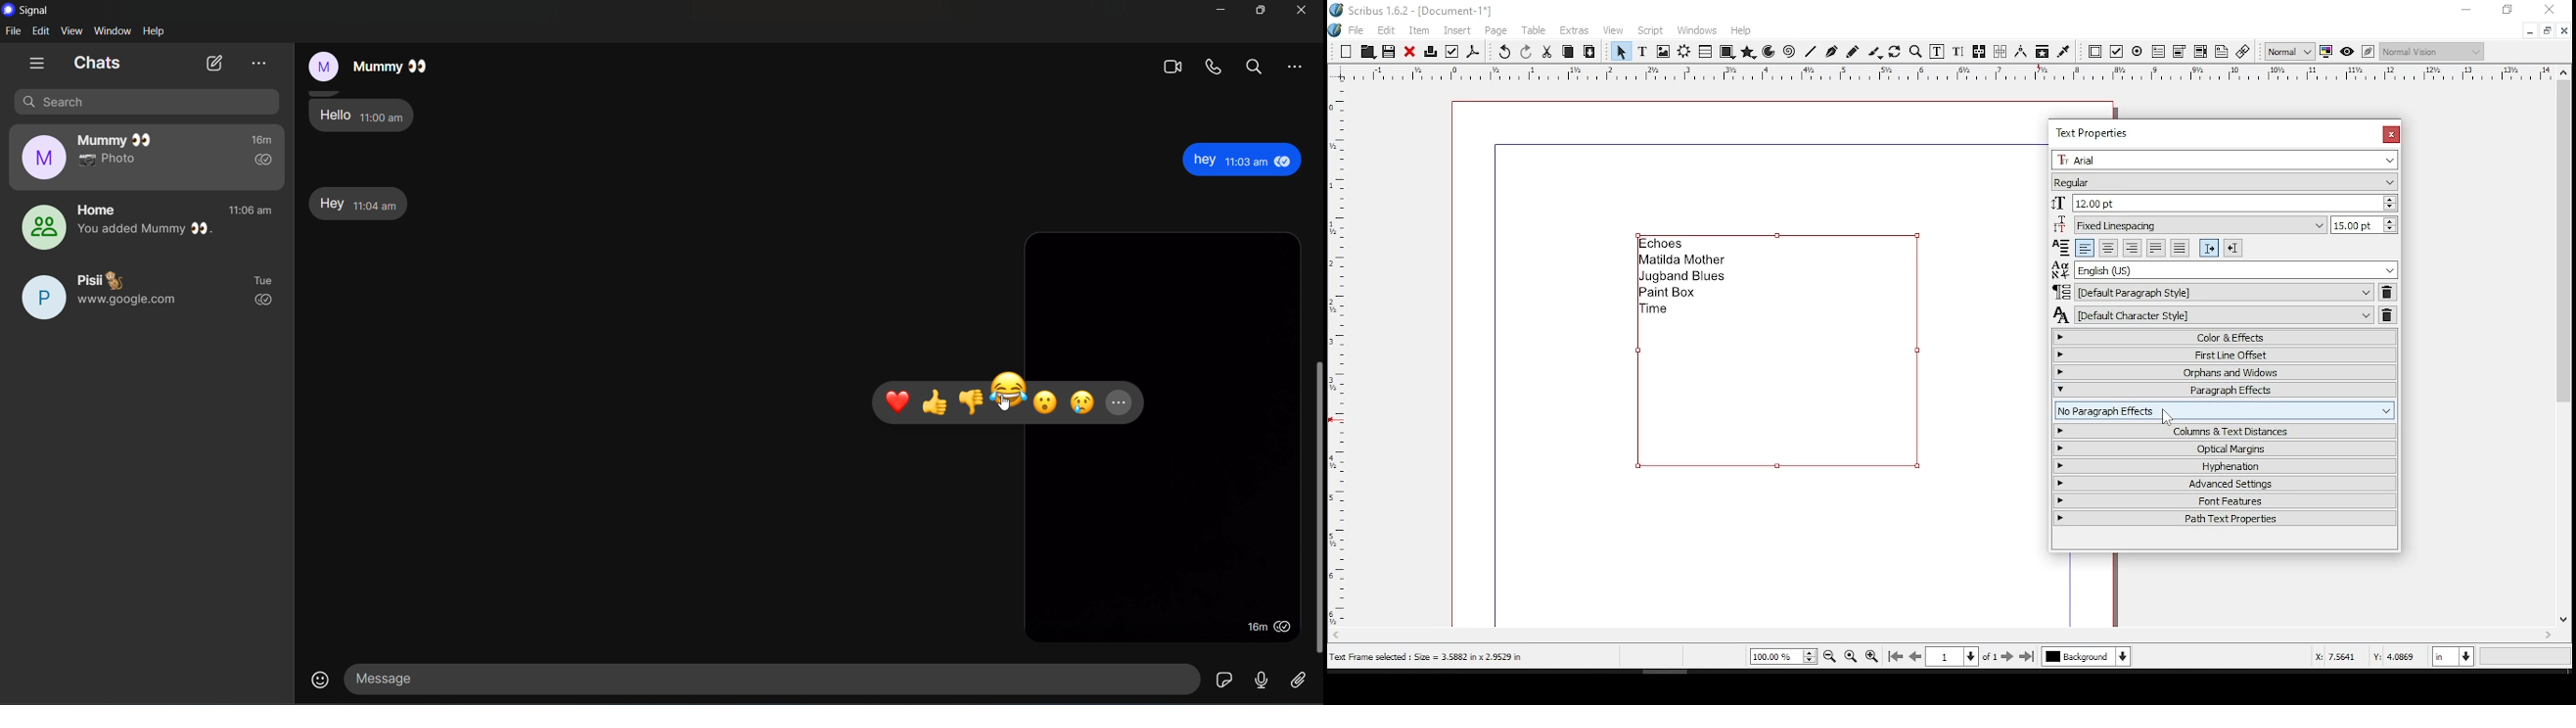 The image size is (2576, 728). I want to click on line, so click(1812, 51).